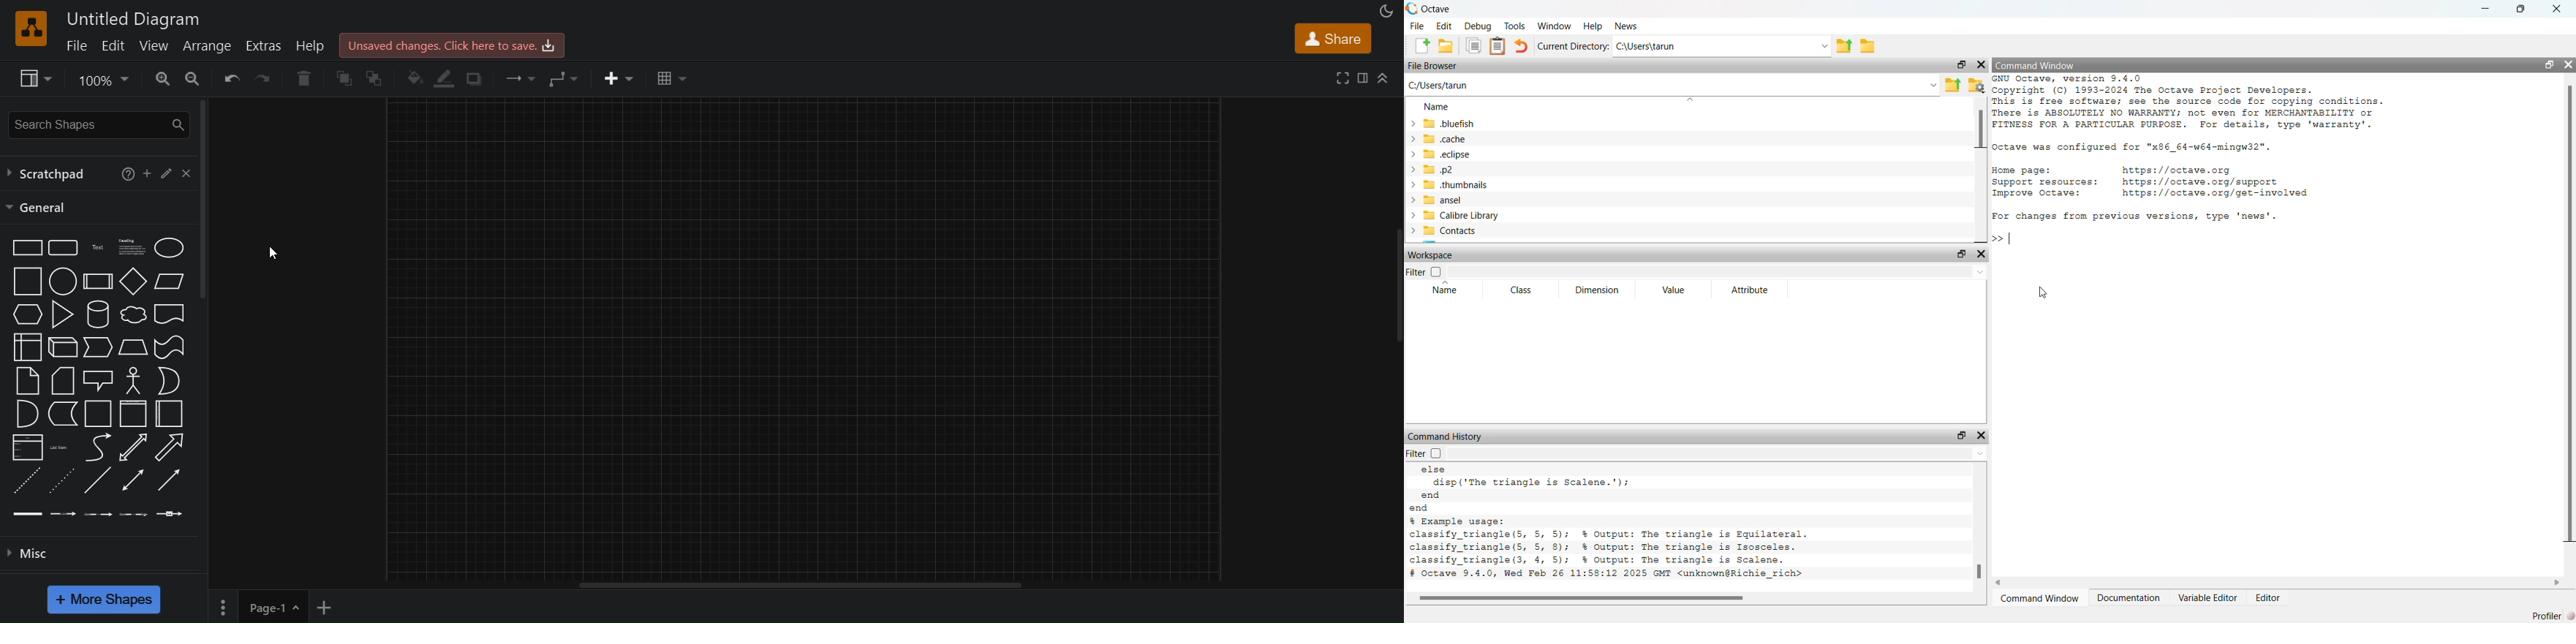 The height and width of the screenshot is (644, 2576). Describe the element at coordinates (476, 80) in the screenshot. I see `shadow` at that location.